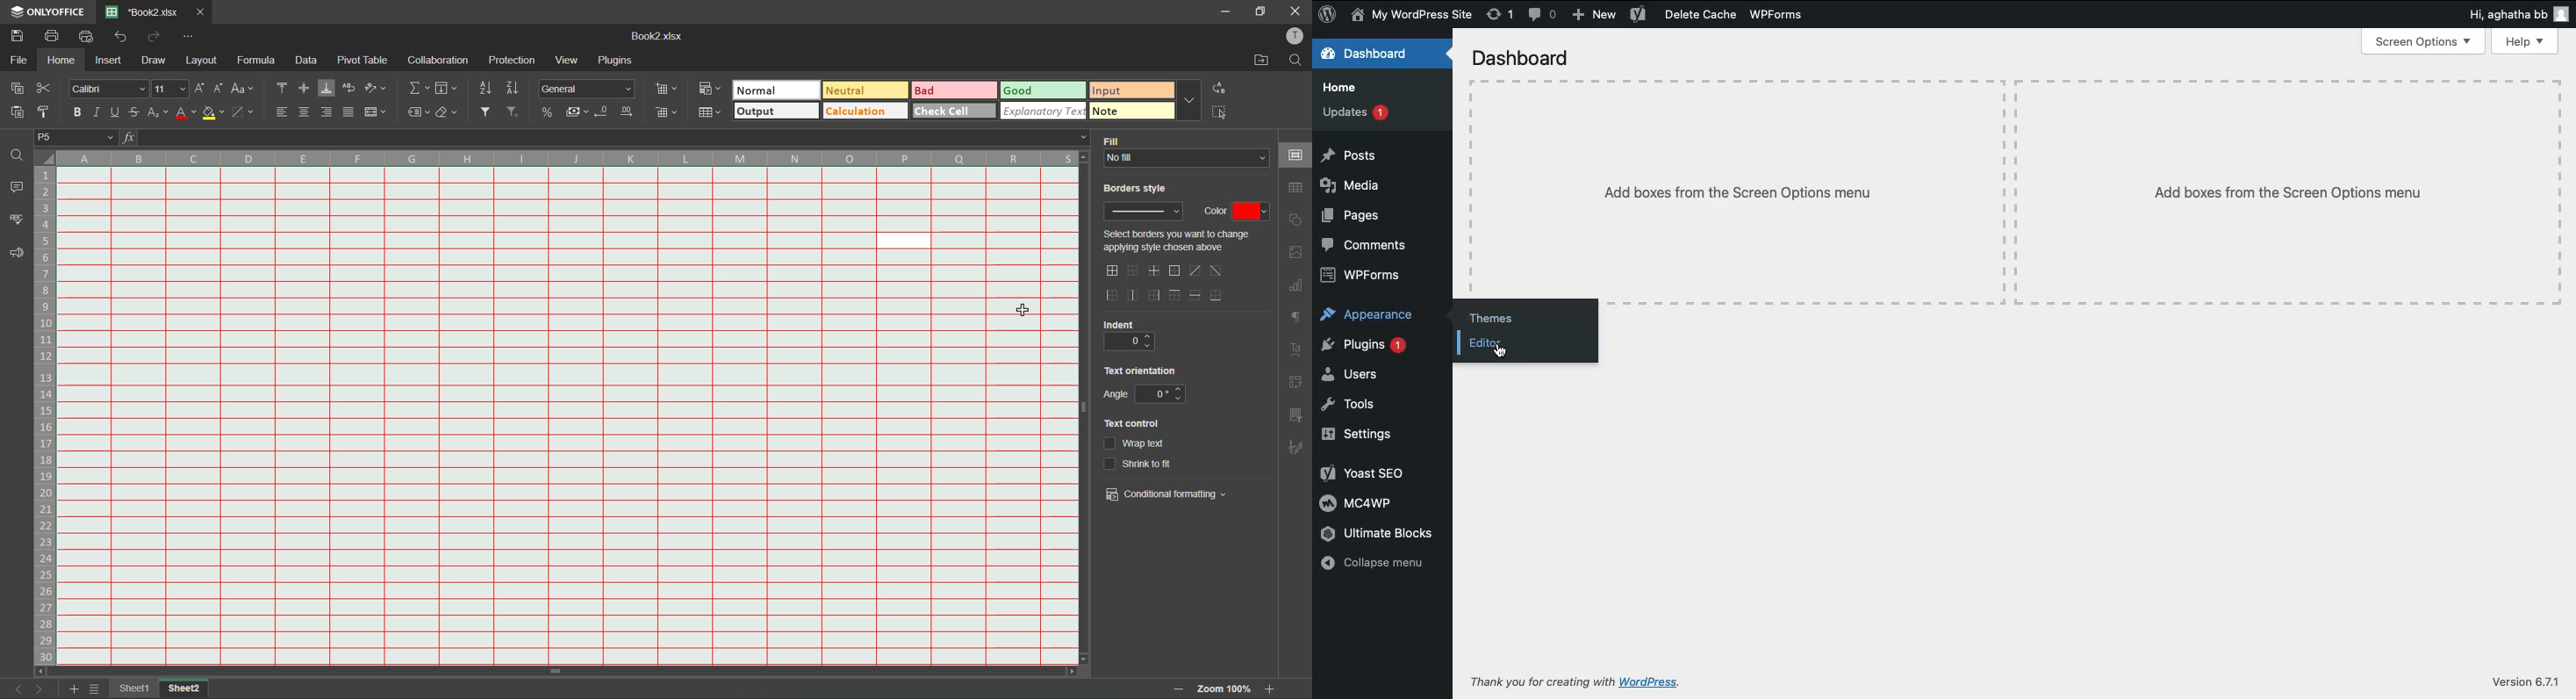  Describe the element at coordinates (65, 62) in the screenshot. I see `home` at that location.